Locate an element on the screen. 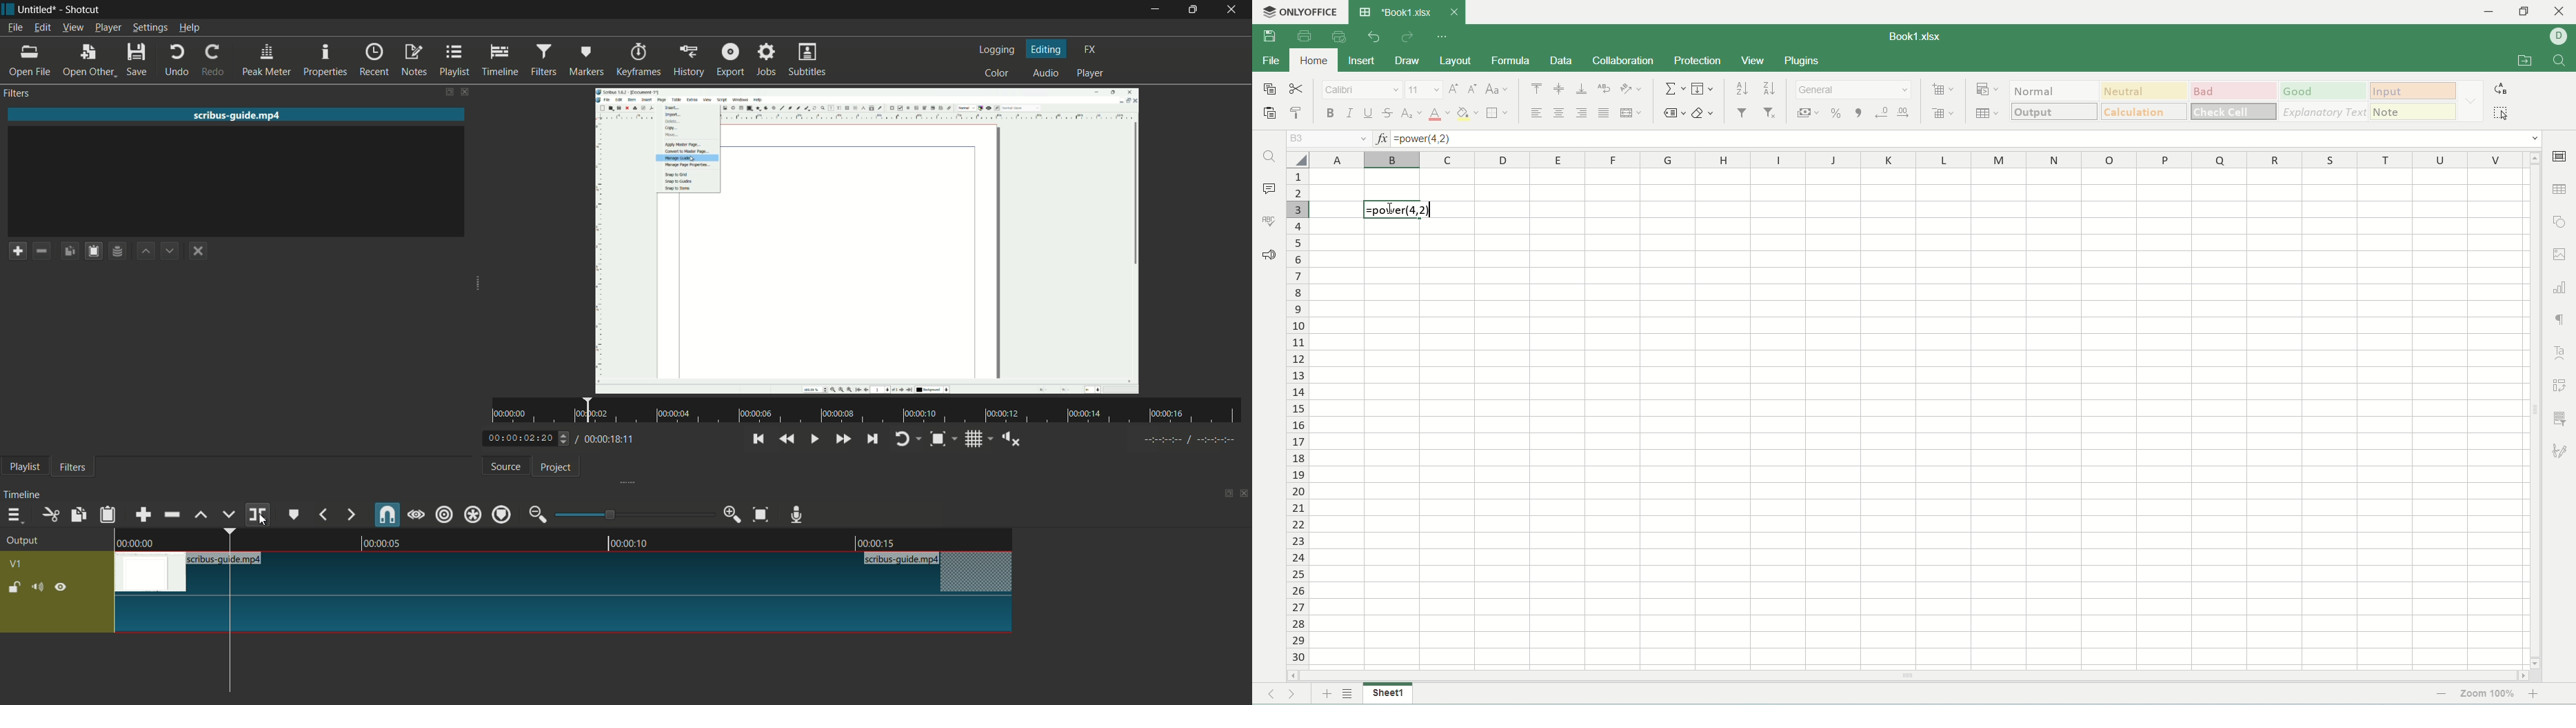  cutomize quick access is located at coordinates (1444, 37).